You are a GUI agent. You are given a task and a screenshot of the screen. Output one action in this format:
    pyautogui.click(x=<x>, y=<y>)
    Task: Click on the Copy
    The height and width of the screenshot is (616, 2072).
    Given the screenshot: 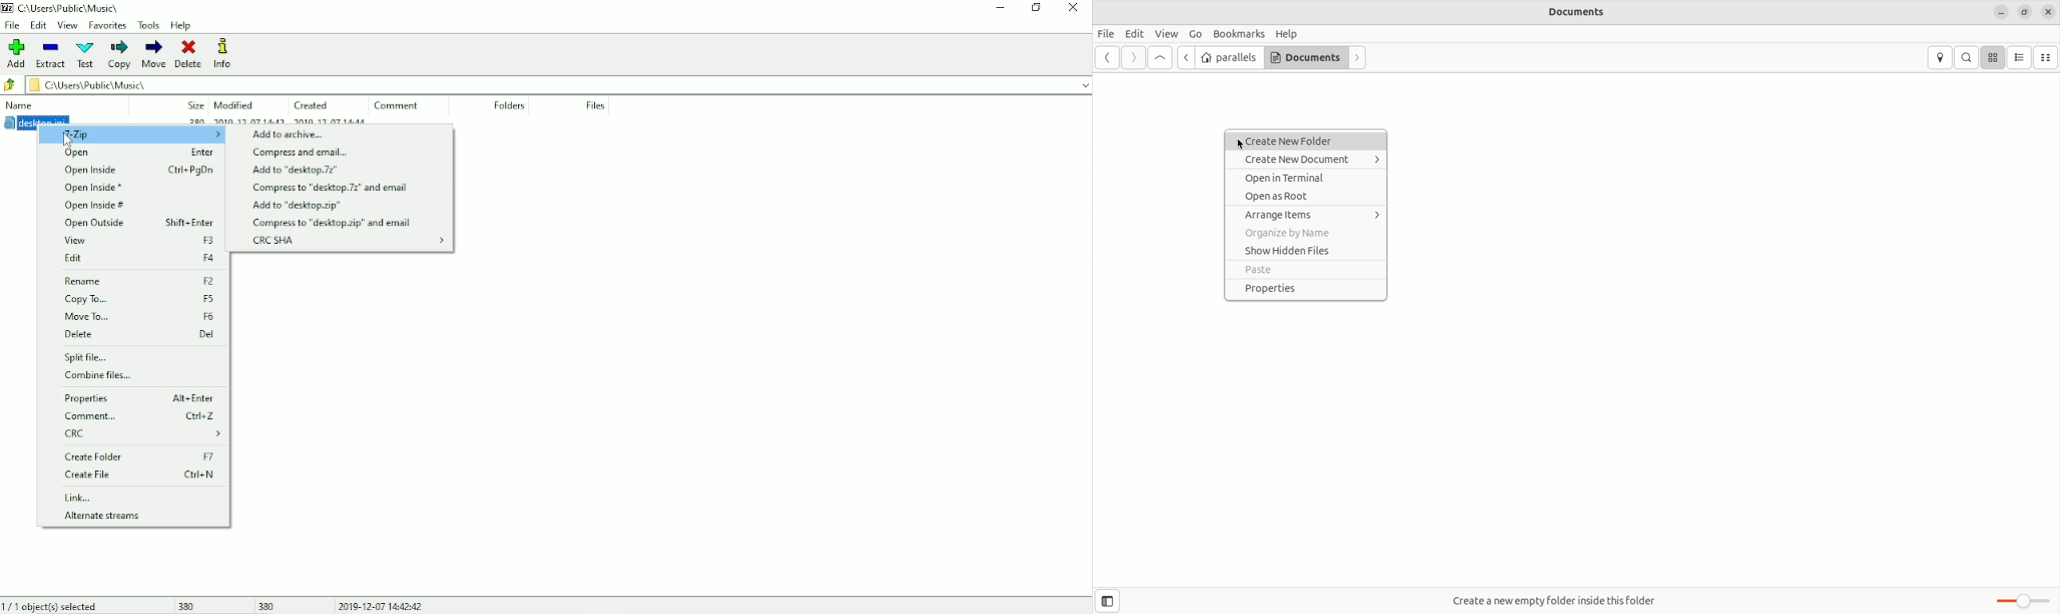 What is the action you would take?
    pyautogui.click(x=119, y=55)
    